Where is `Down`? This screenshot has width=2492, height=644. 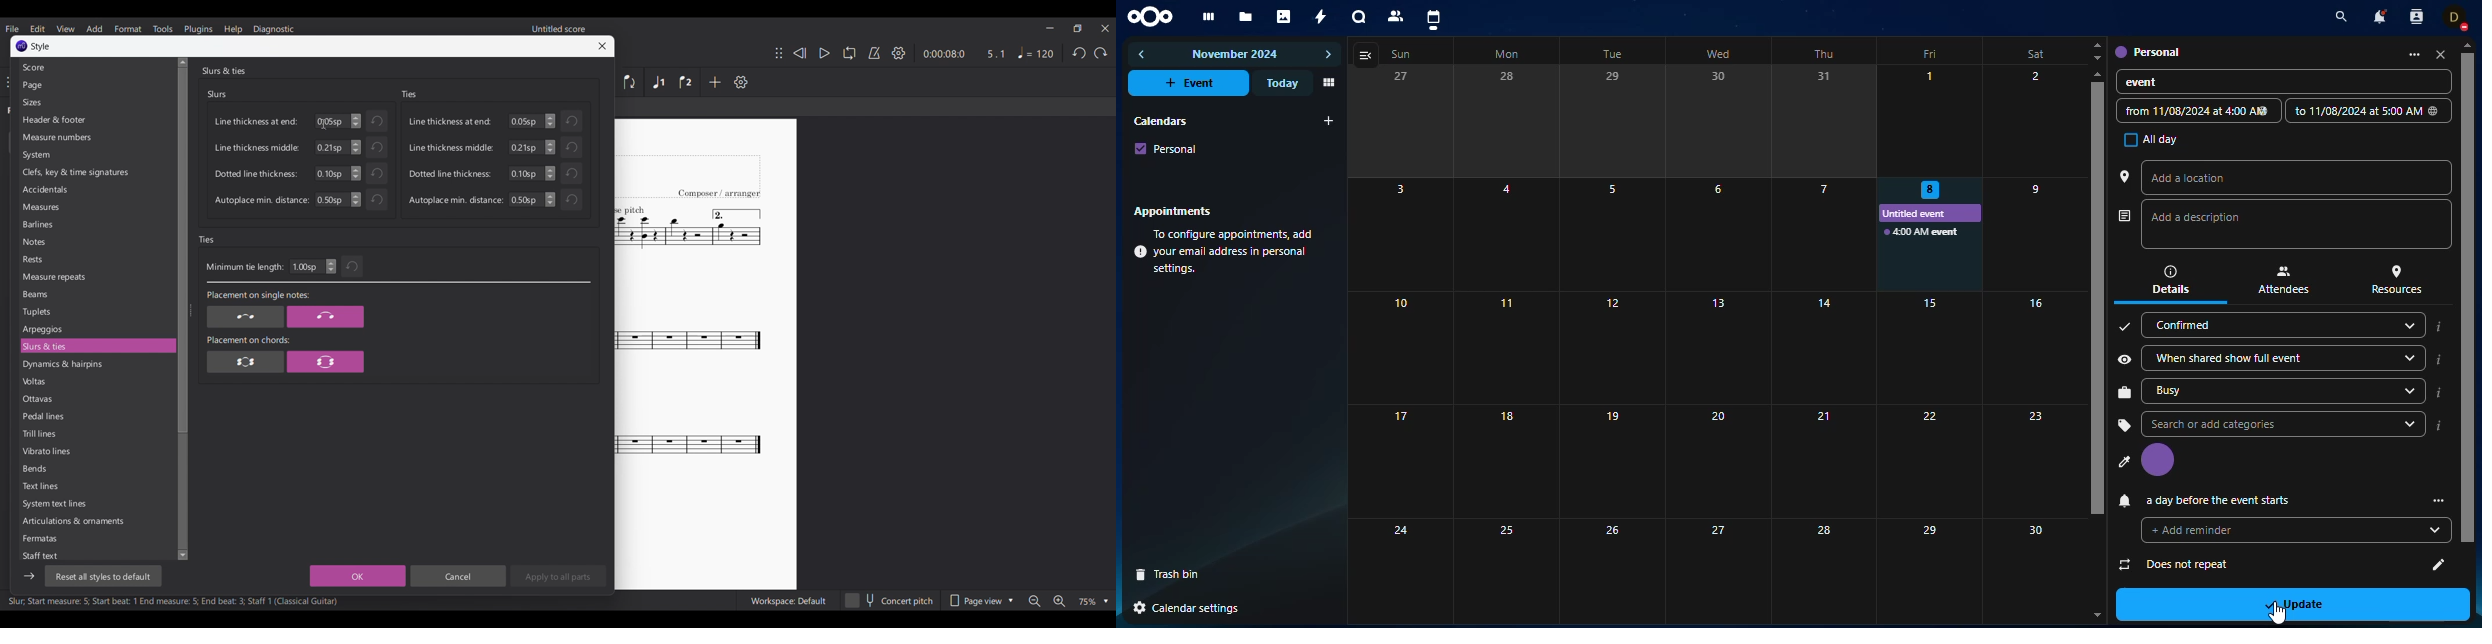 Down is located at coordinates (2096, 58).